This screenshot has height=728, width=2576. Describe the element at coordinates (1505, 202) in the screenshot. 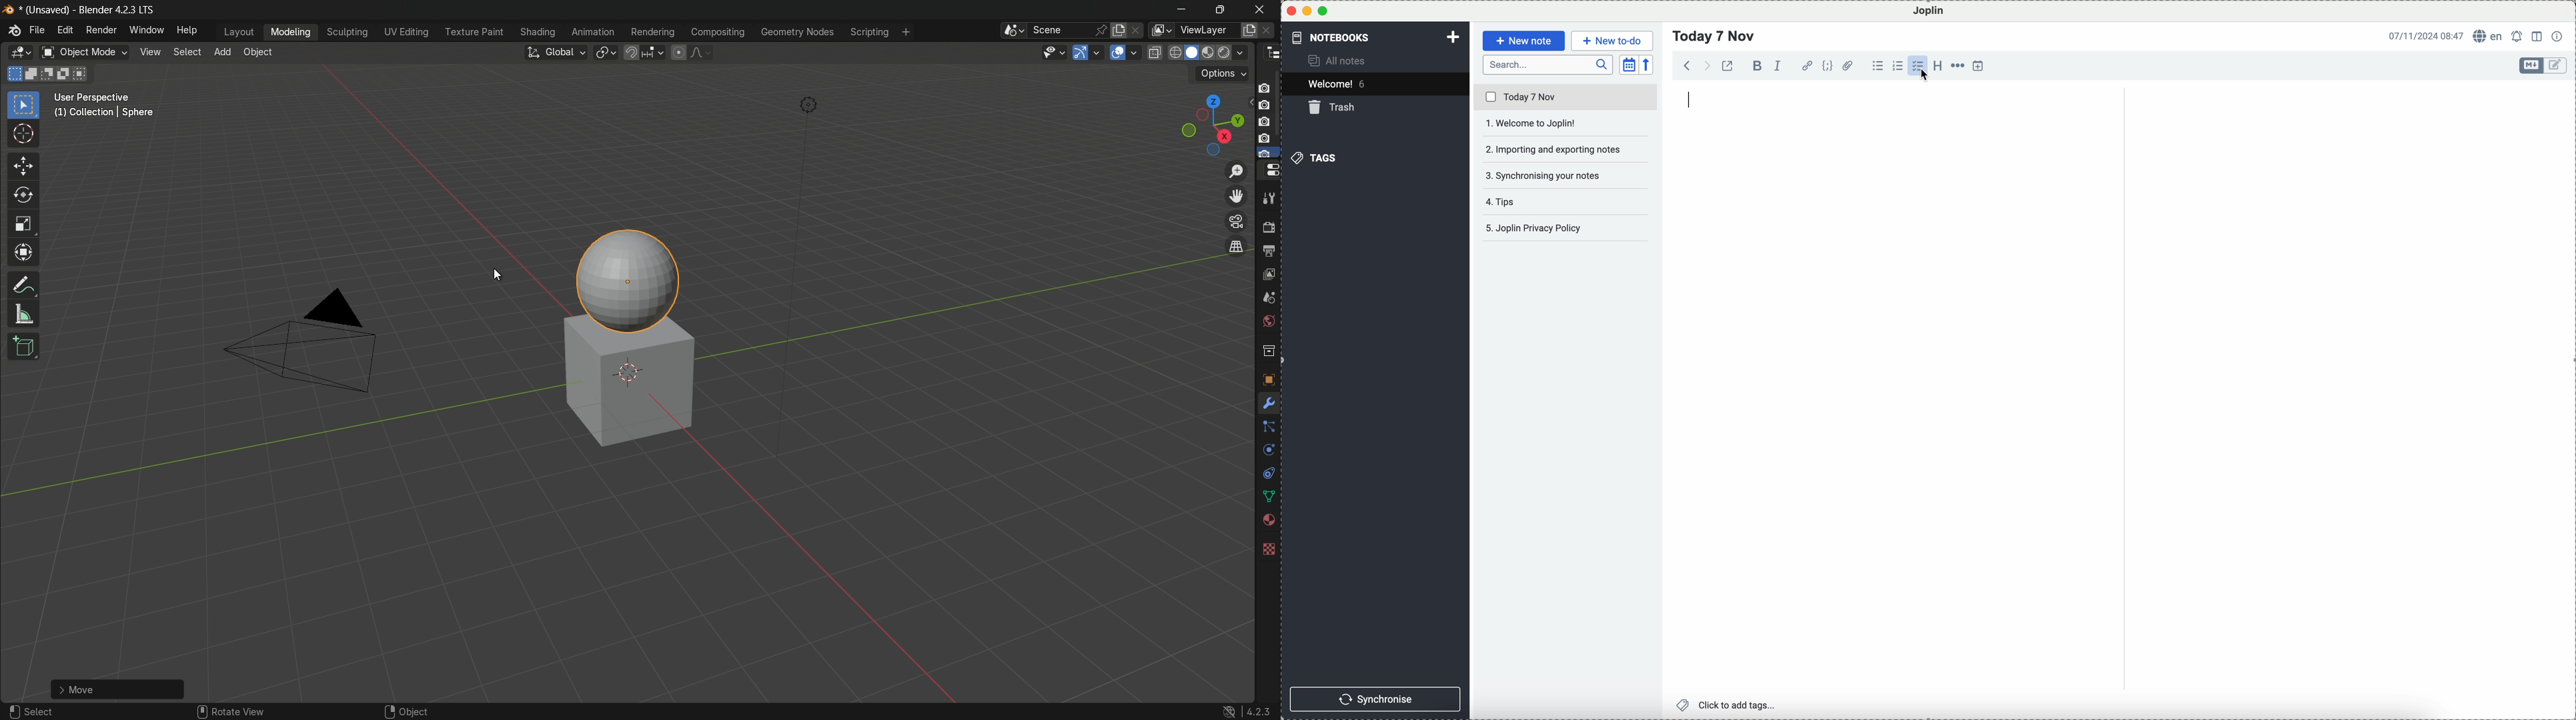

I see `tips` at that location.